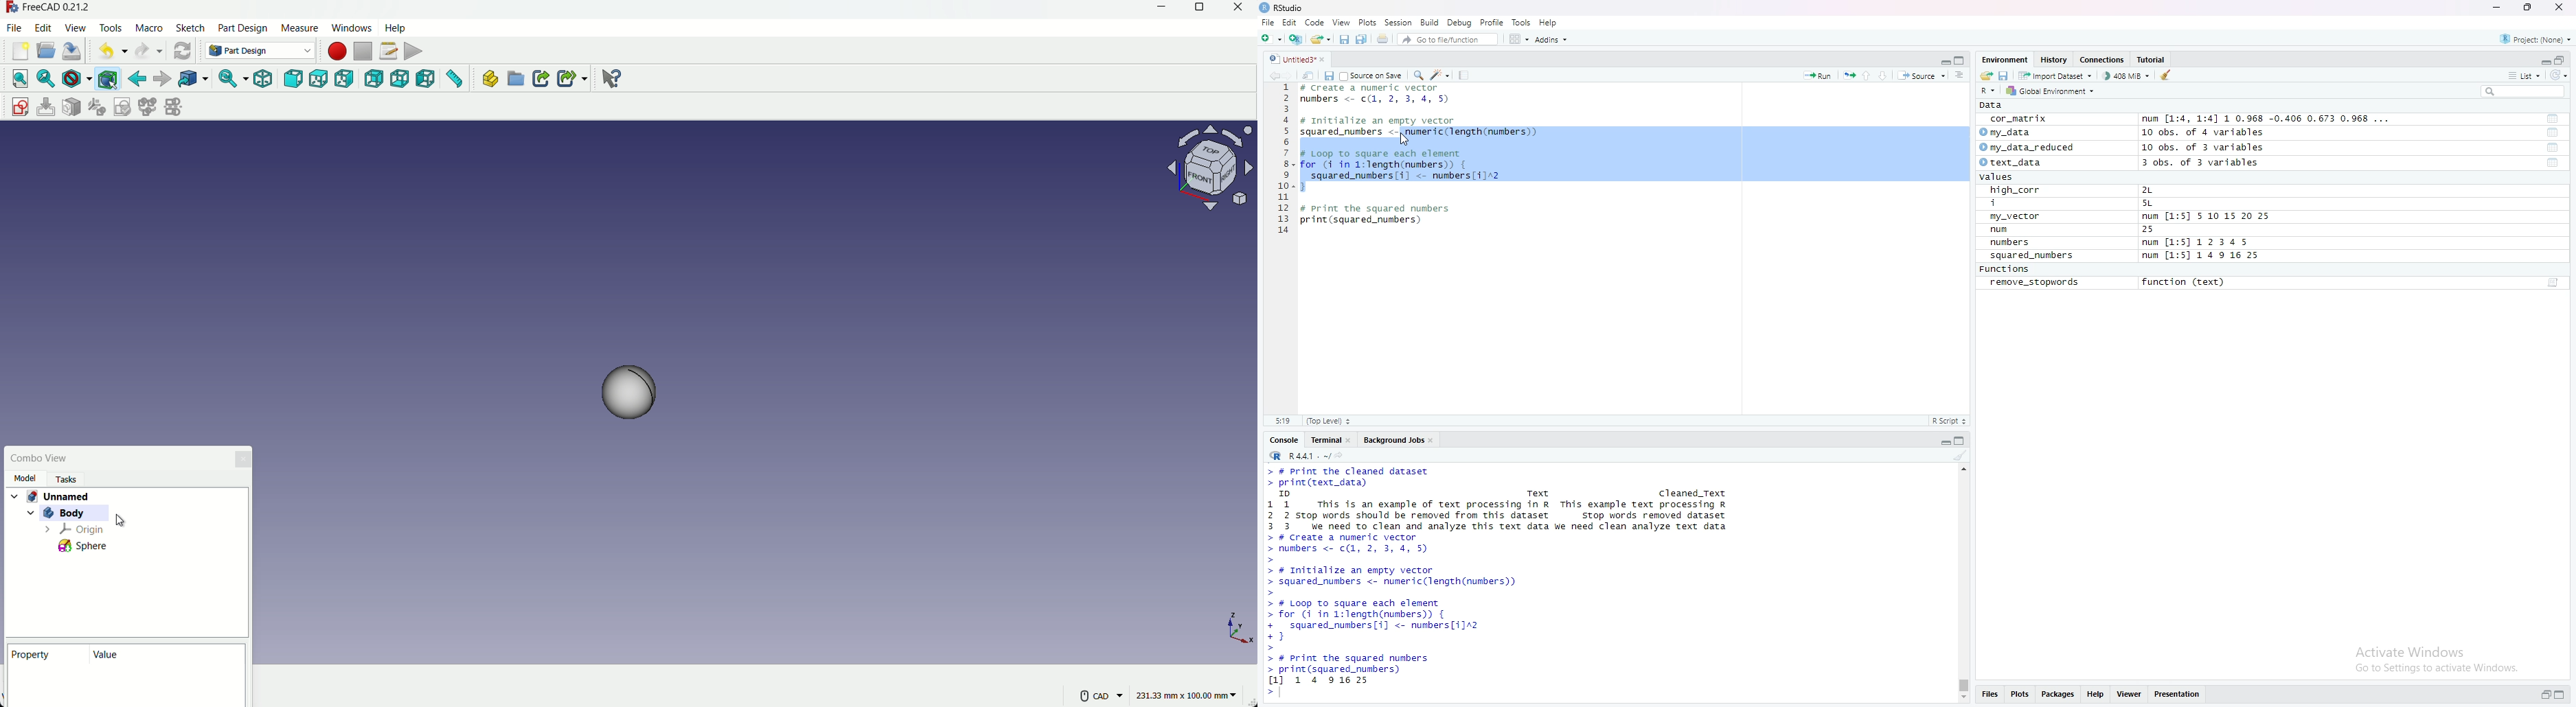 The width and height of the screenshot is (2576, 728). I want to click on macros settings, so click(388, 51).